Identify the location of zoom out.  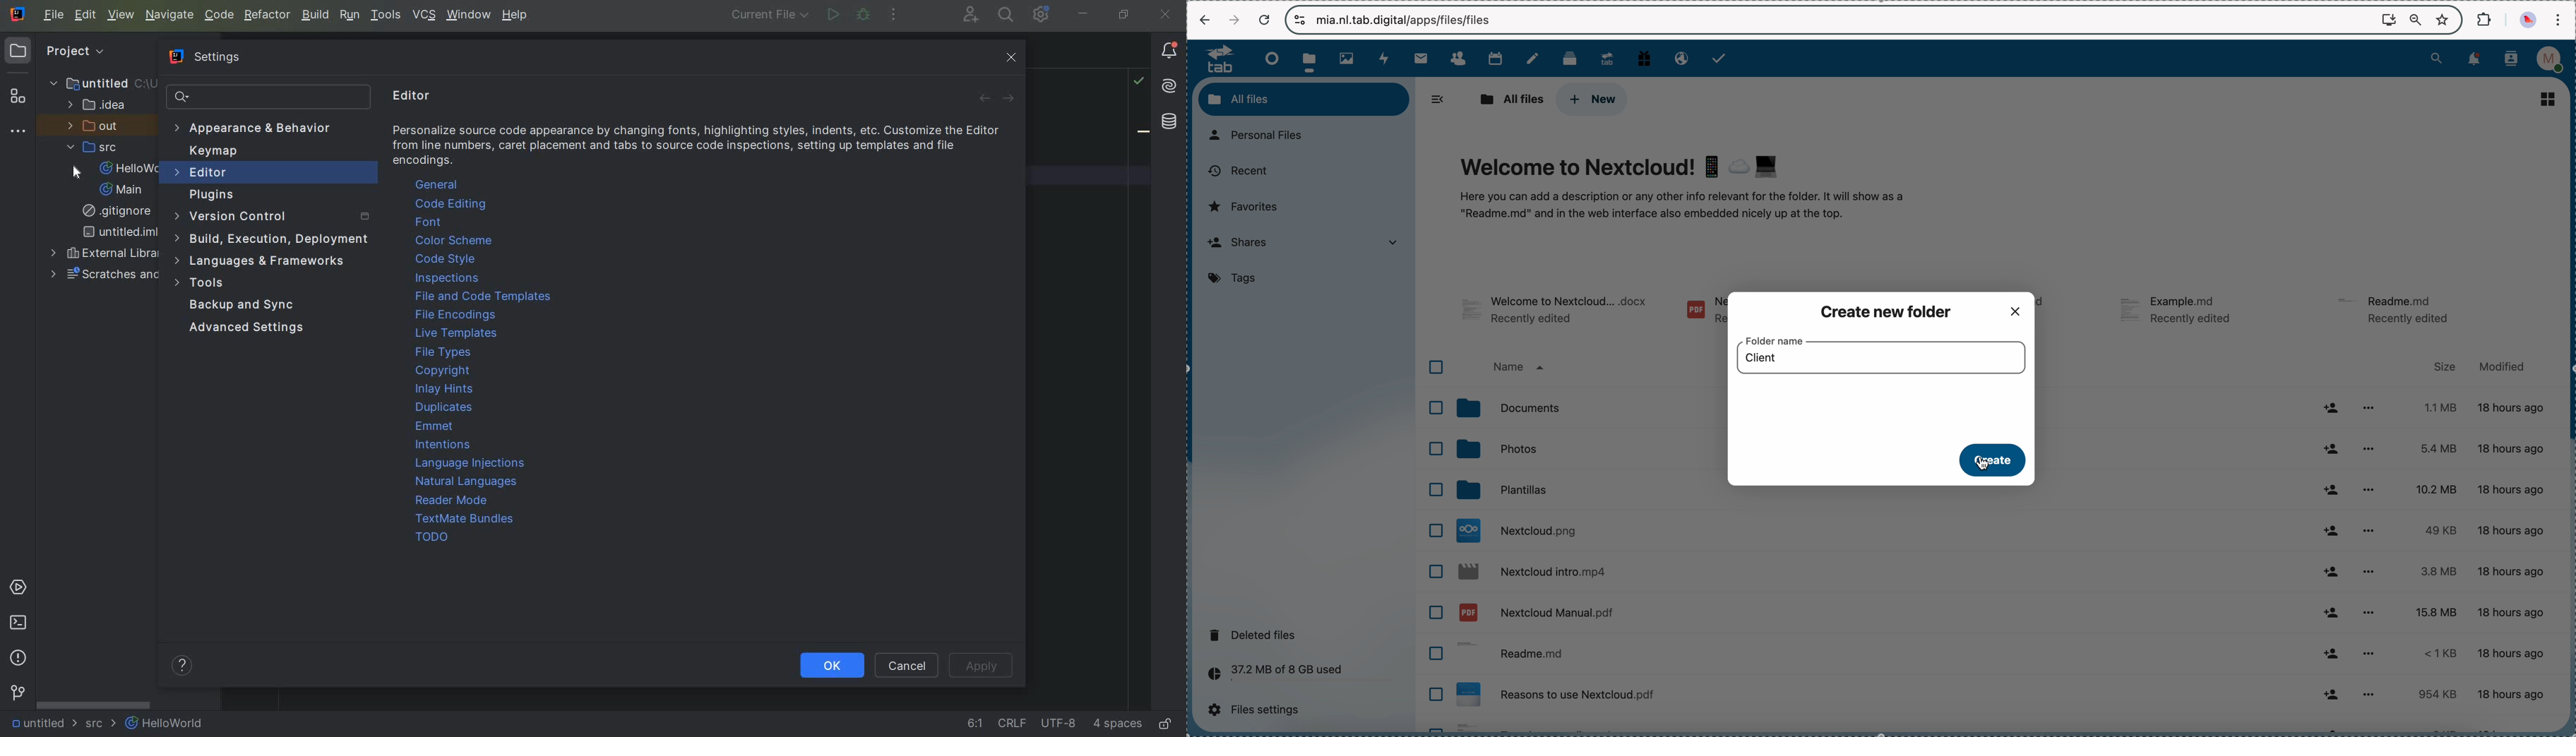
(2416, 20).